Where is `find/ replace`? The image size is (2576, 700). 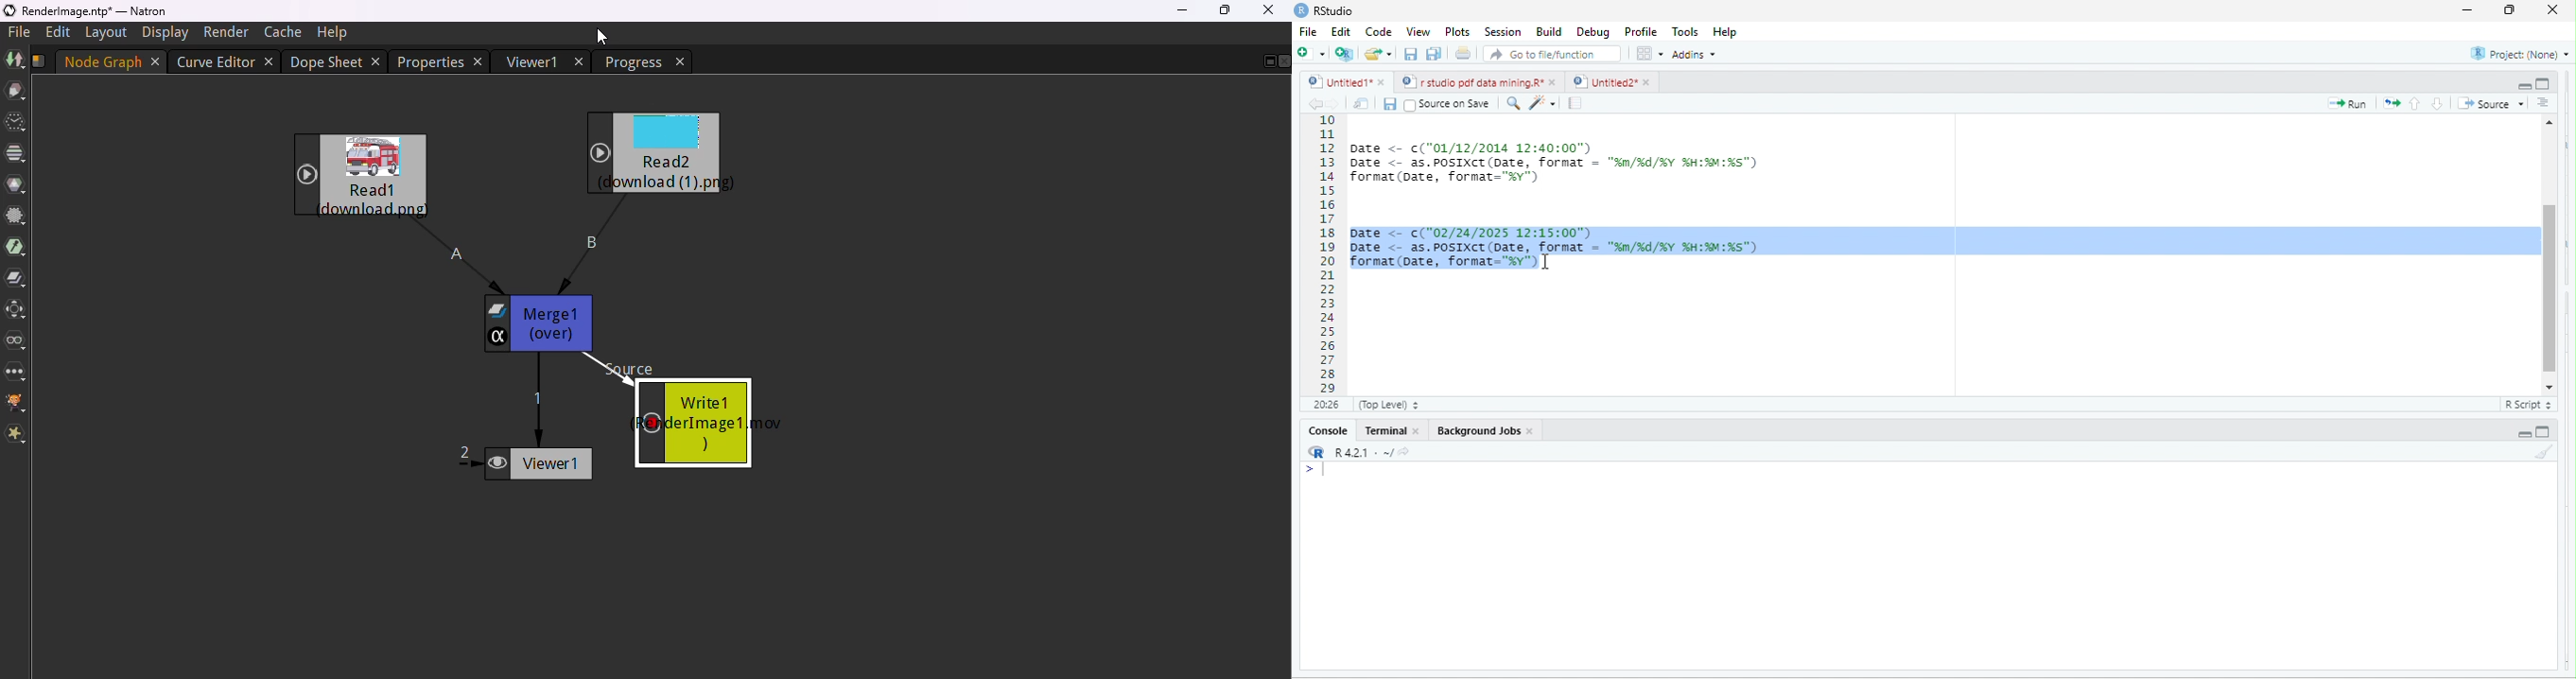
find/ replace is located at coordinates (1510, 103).